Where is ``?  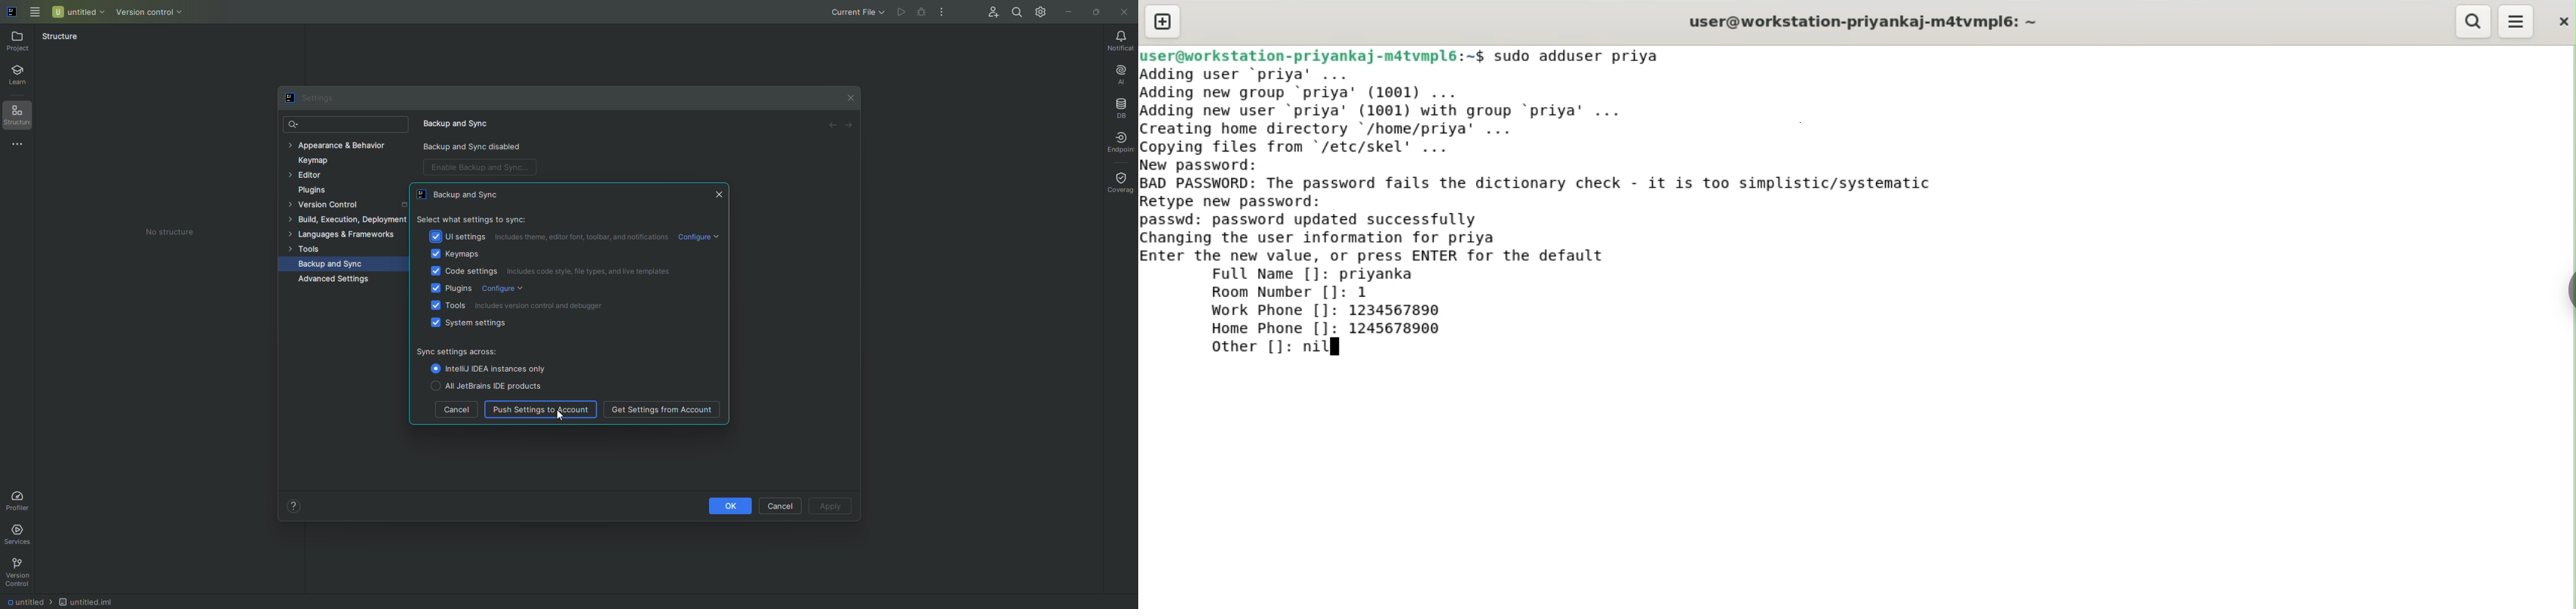
 is located at coordinates (14, 9).